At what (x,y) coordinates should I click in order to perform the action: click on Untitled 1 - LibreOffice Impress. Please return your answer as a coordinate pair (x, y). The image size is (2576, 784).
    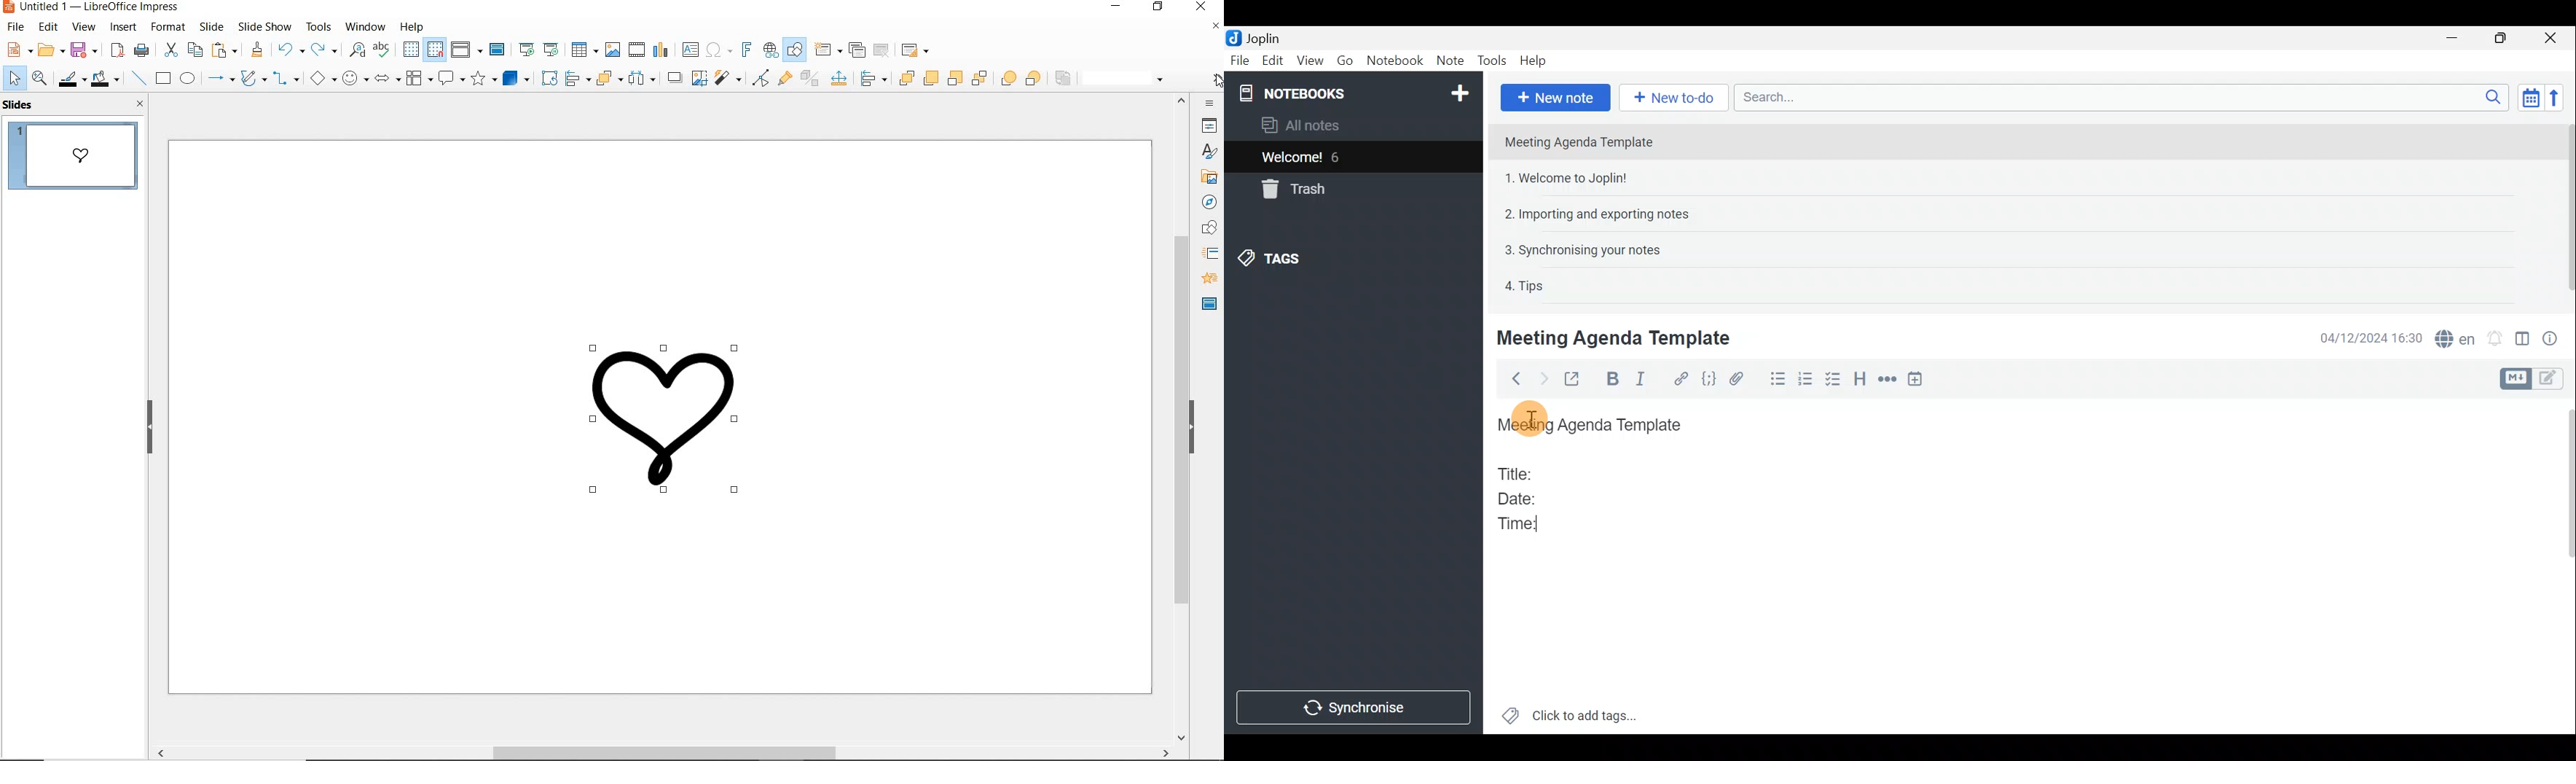
    Looking at the image, I should click on (93, 8).